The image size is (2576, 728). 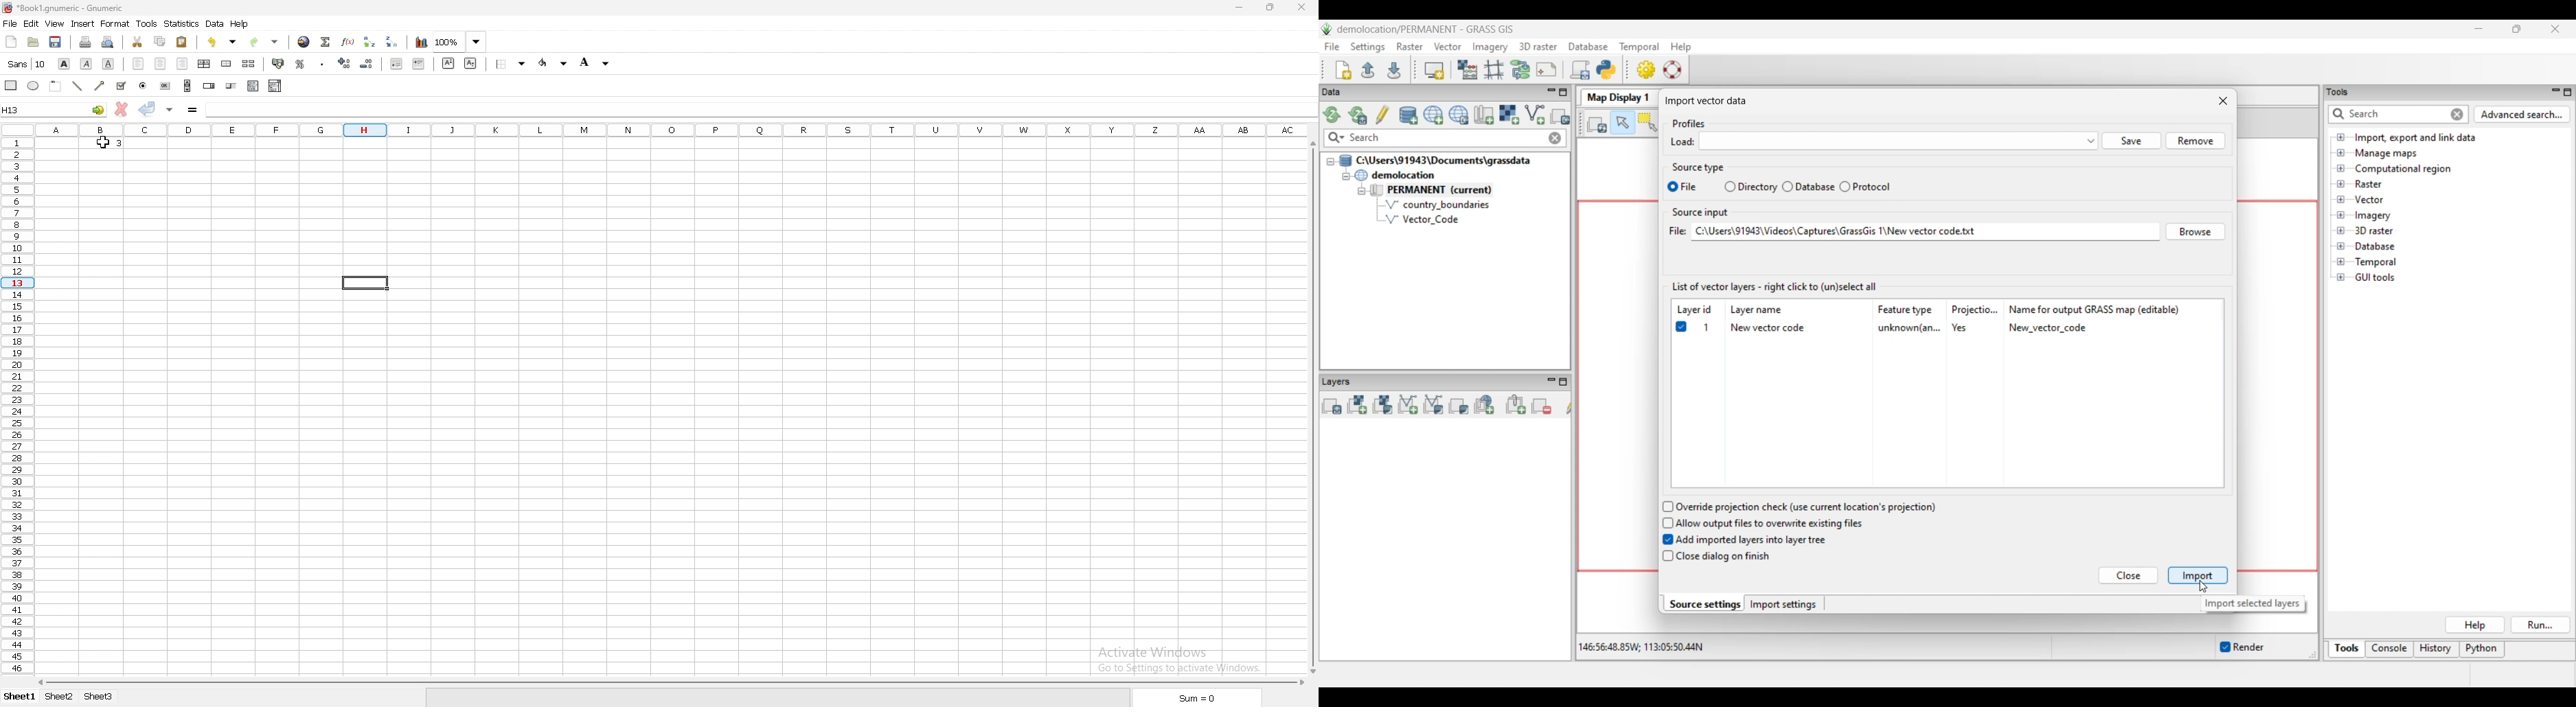 What do you see at coordinates (183, 62) in the screenshot?
I see `right indent` at bounding box center [183, 62].